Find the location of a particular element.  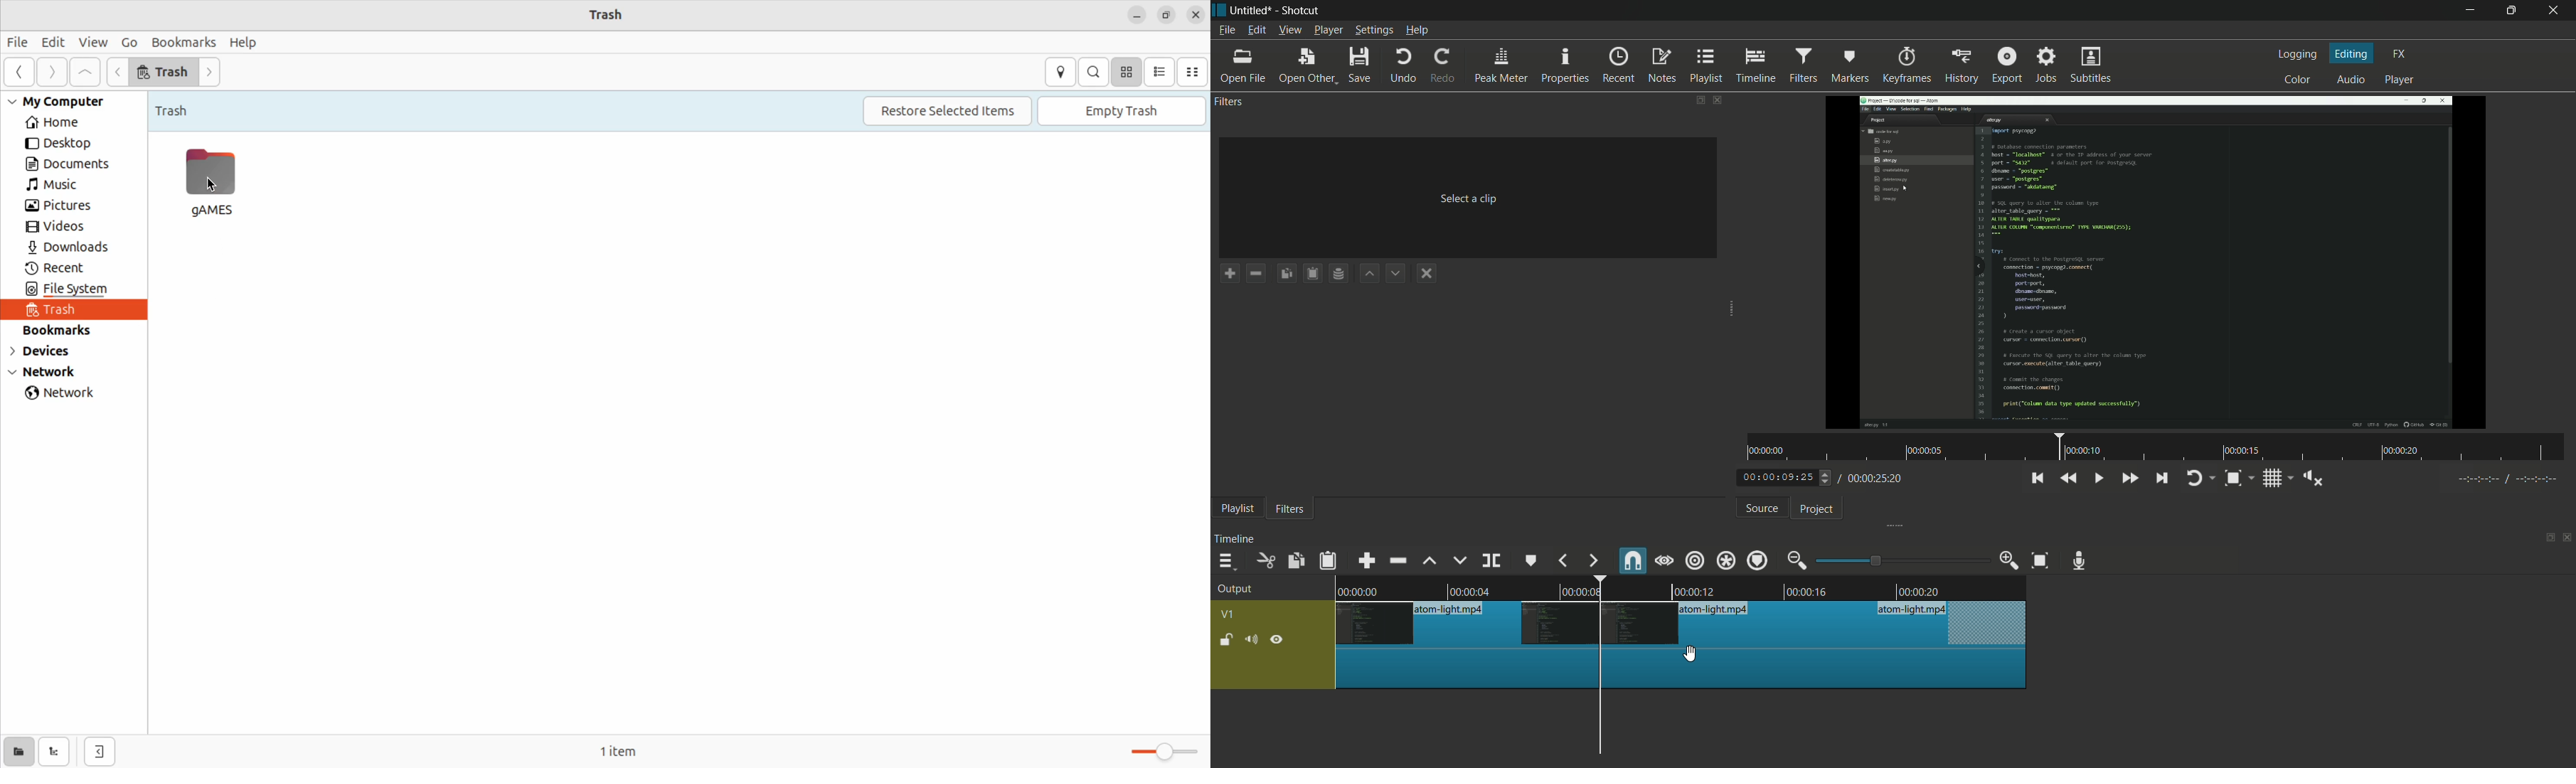

close filter is located at coordinates (1716, 99).